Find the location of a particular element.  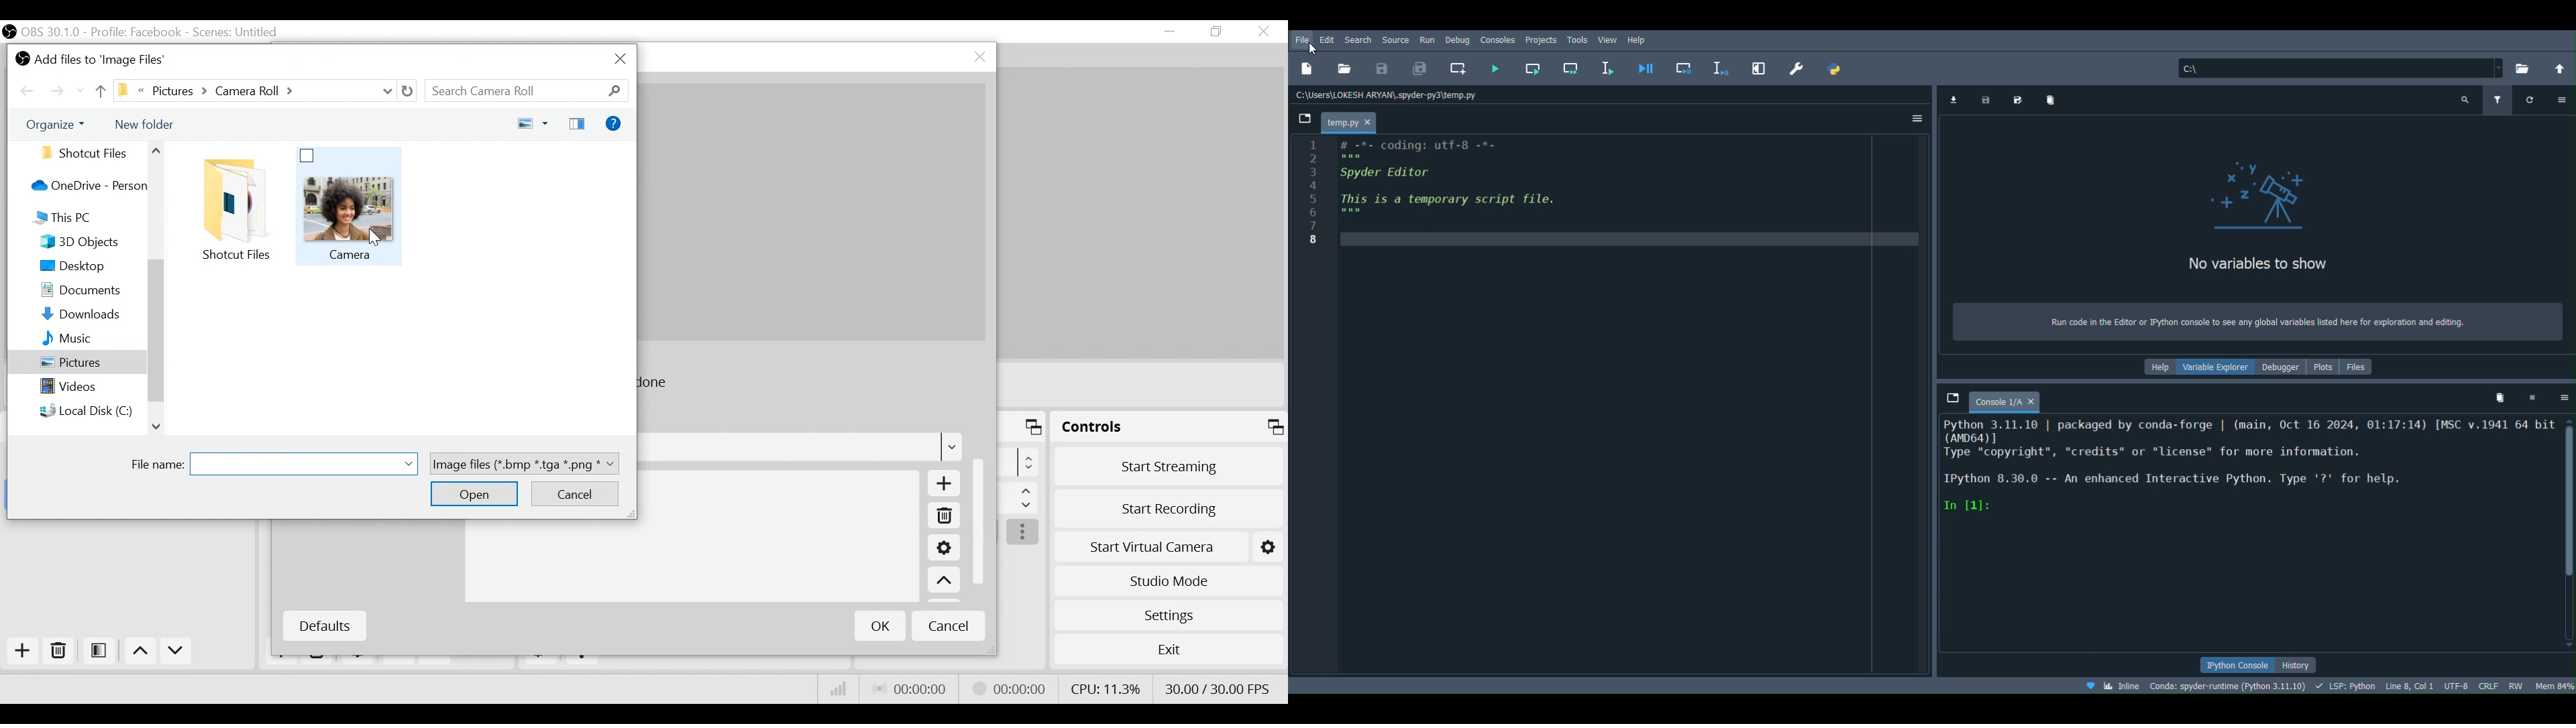

Browse a working directory is located at coordinates (2520, 66).